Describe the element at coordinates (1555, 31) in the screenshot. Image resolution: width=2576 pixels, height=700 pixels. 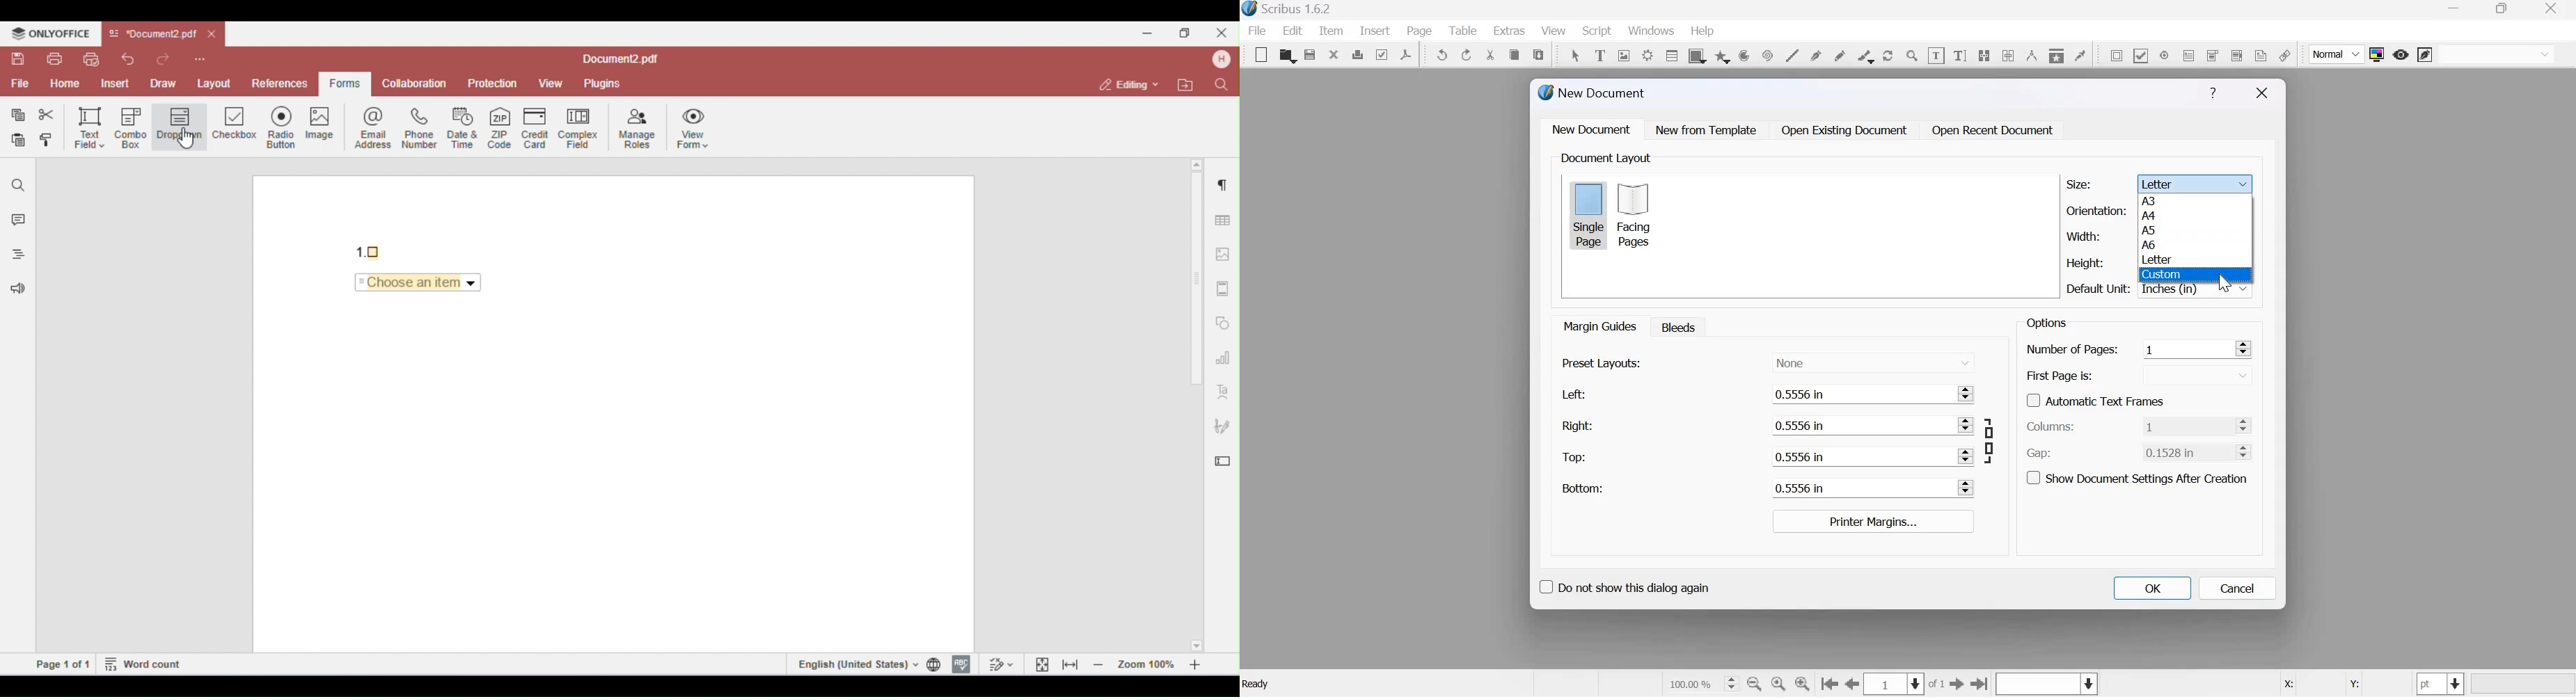
I see `View` at that location.